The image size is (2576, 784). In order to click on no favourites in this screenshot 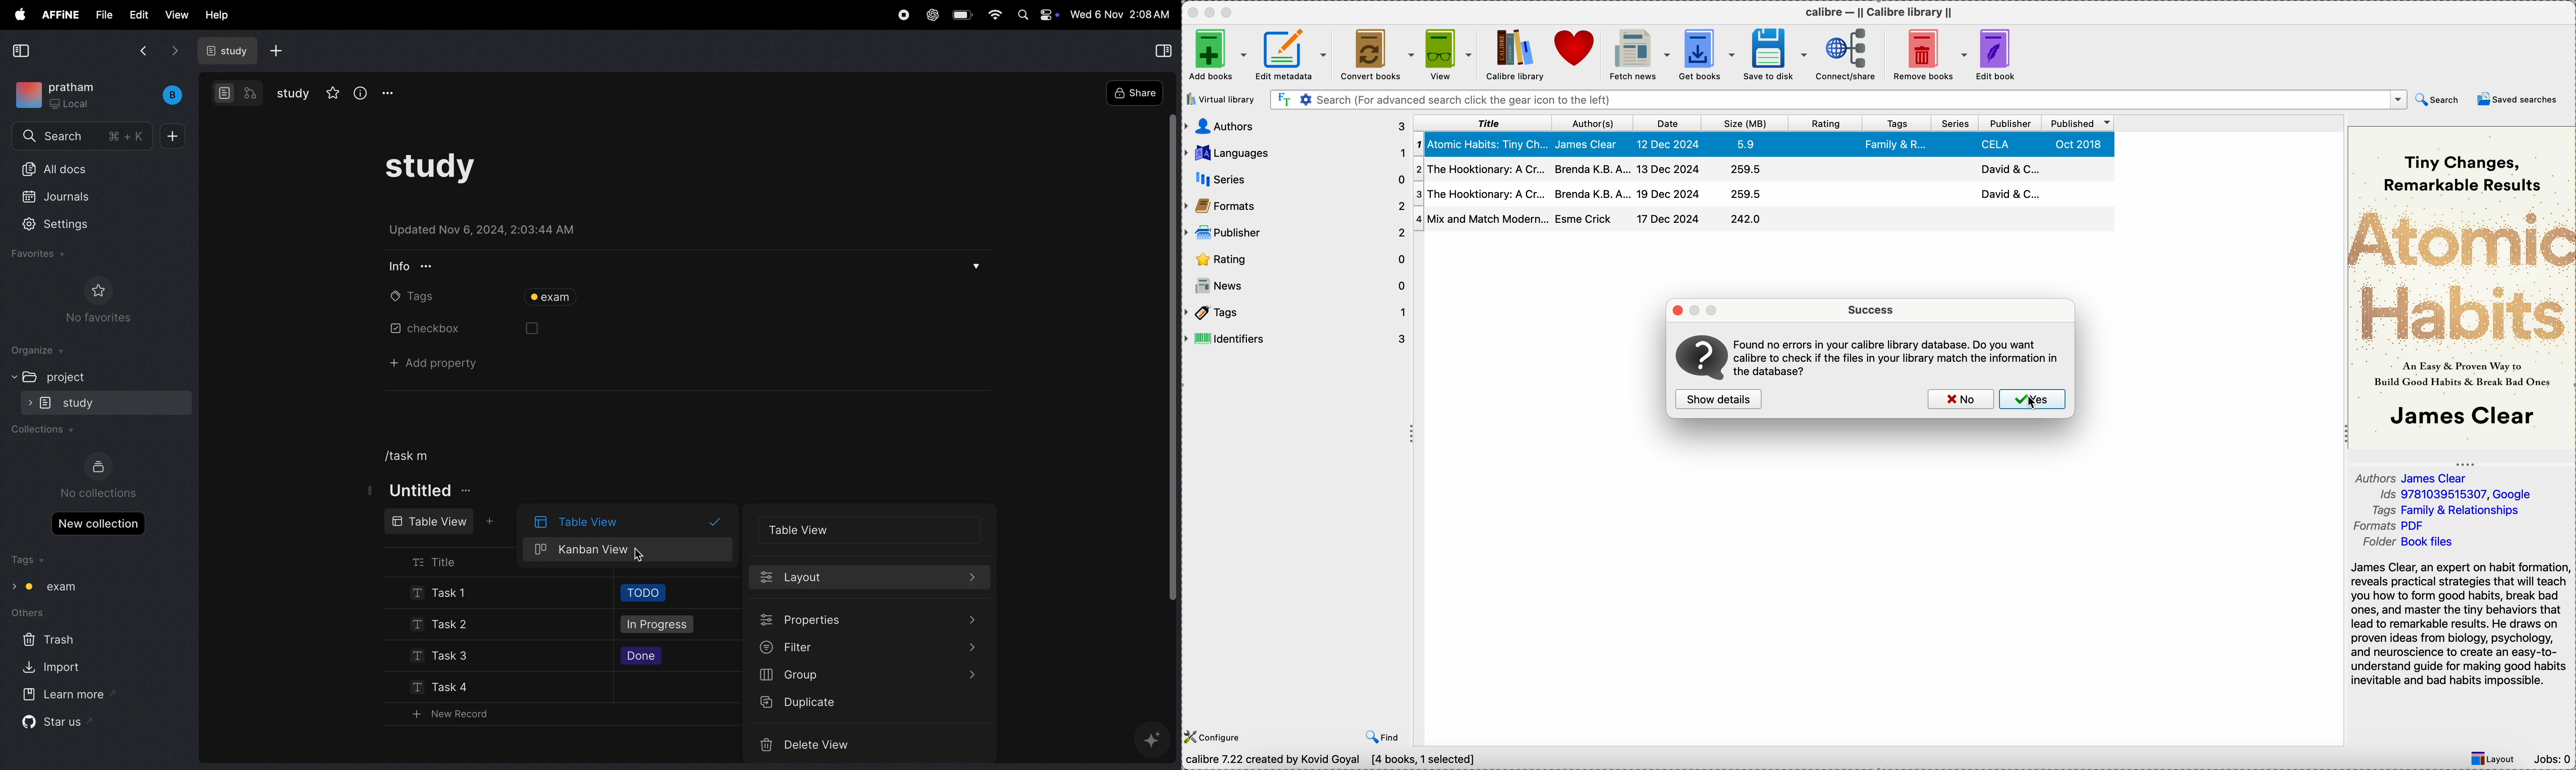, I will do `click(100, 300)`.